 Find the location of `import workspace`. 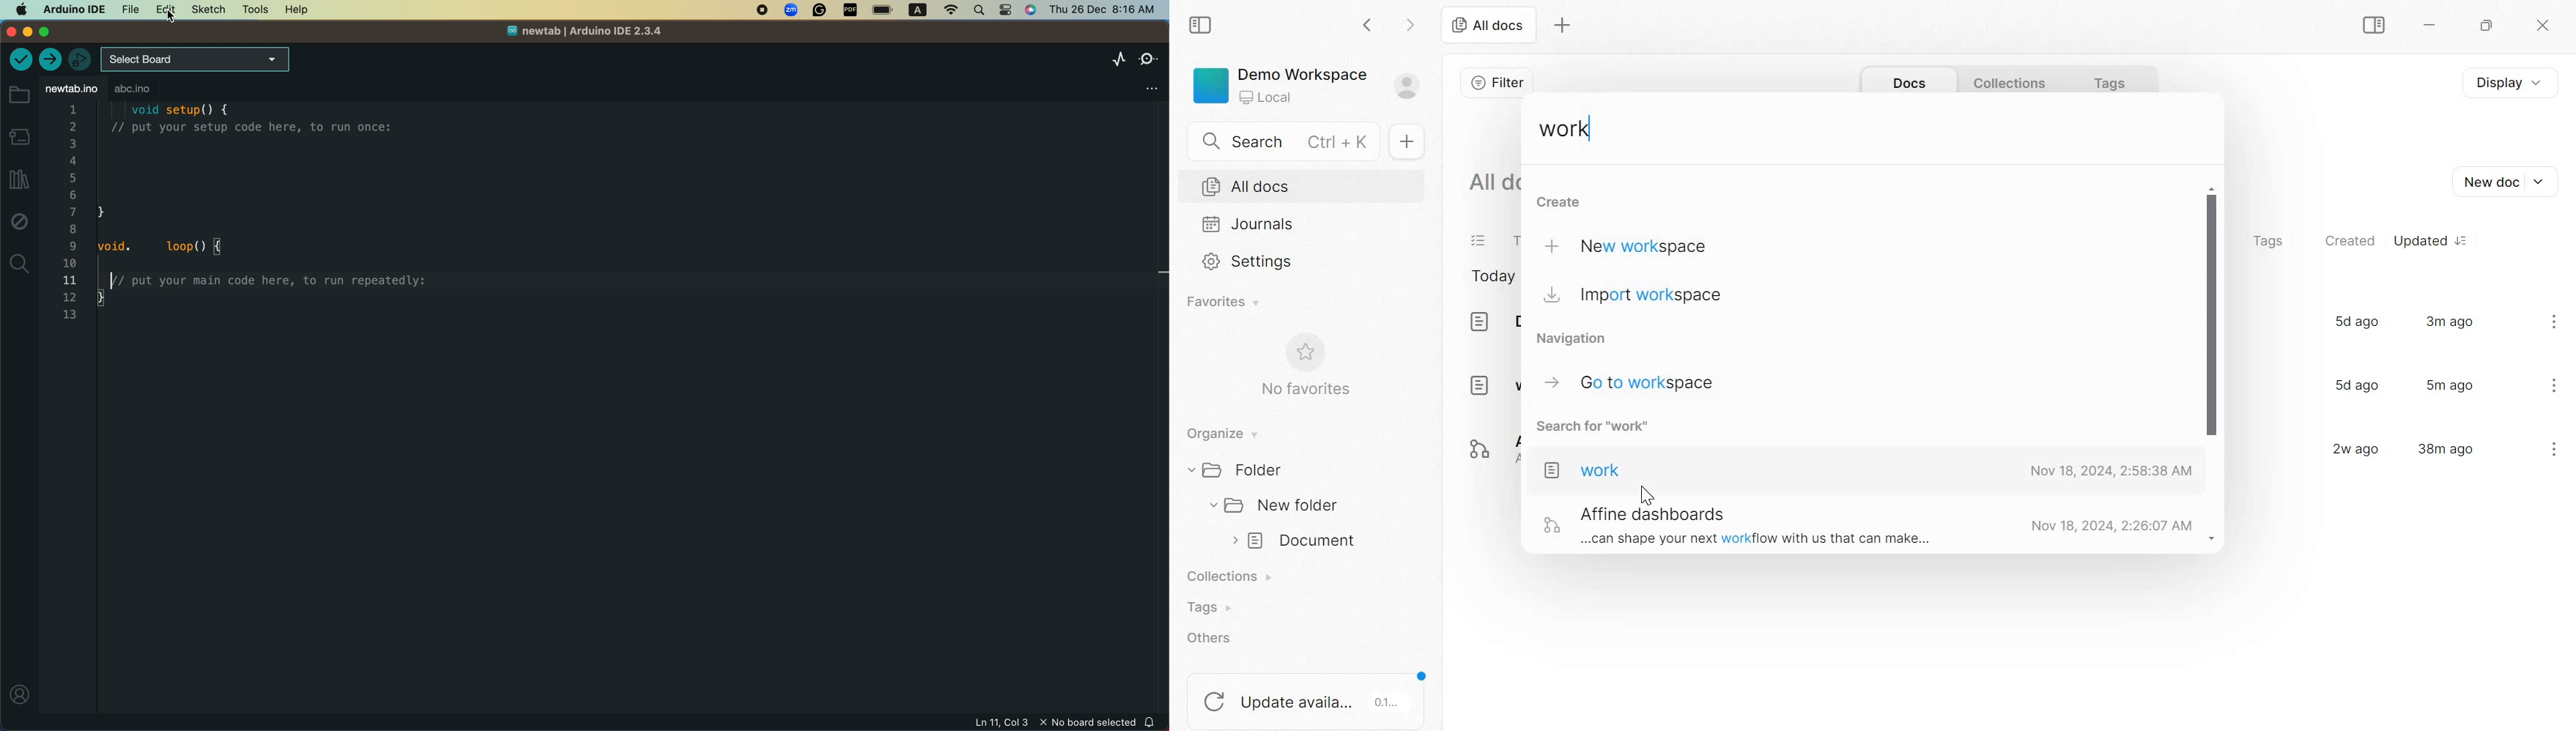

import workspace is located at coordinates (1635, 297).